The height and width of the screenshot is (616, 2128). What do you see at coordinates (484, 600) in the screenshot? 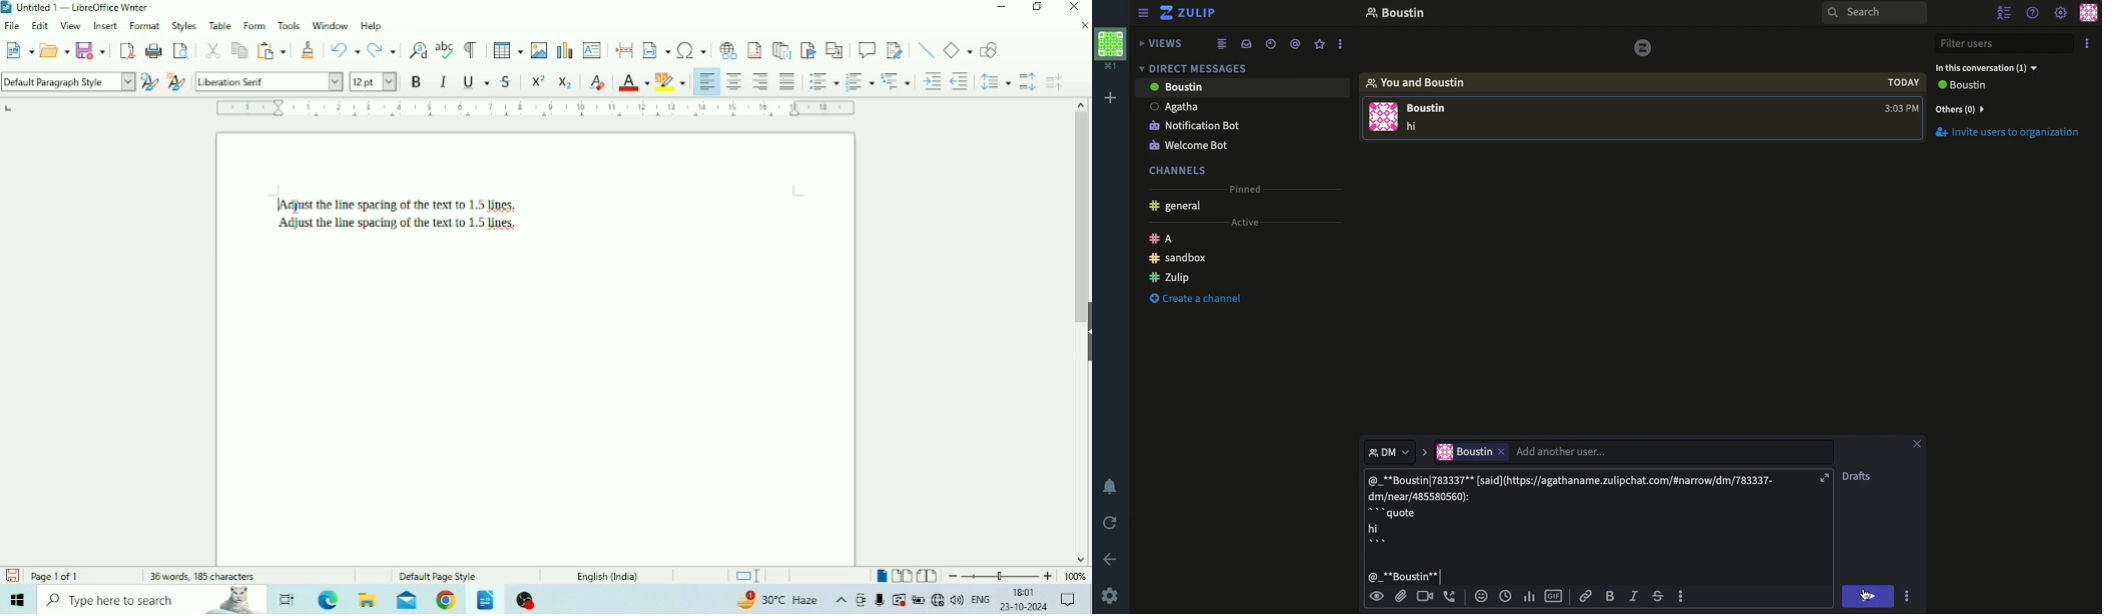
I see `LibreOffice Writer` at bounding box center [484, 600].